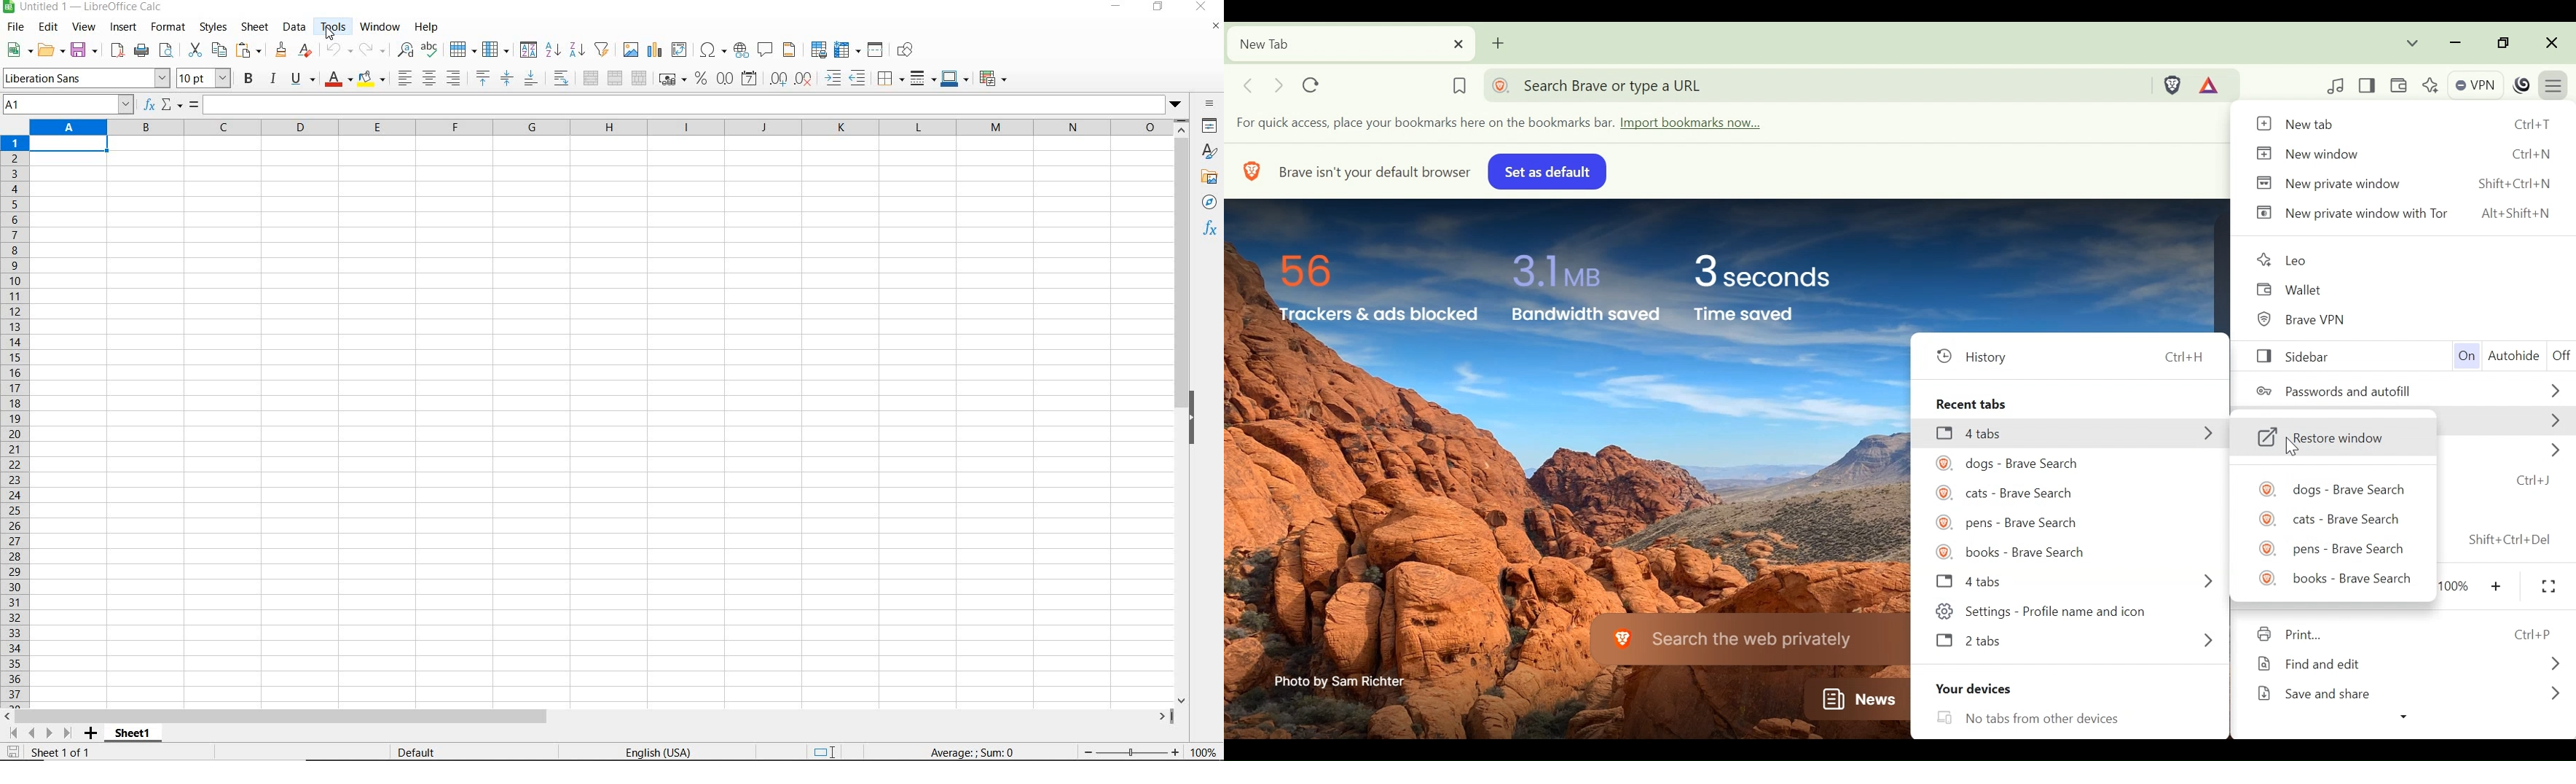 This screenshot has width=2576, height=784. Describe the element at coordinates (530, 50) in the screenshot. I see `sort` at that location.